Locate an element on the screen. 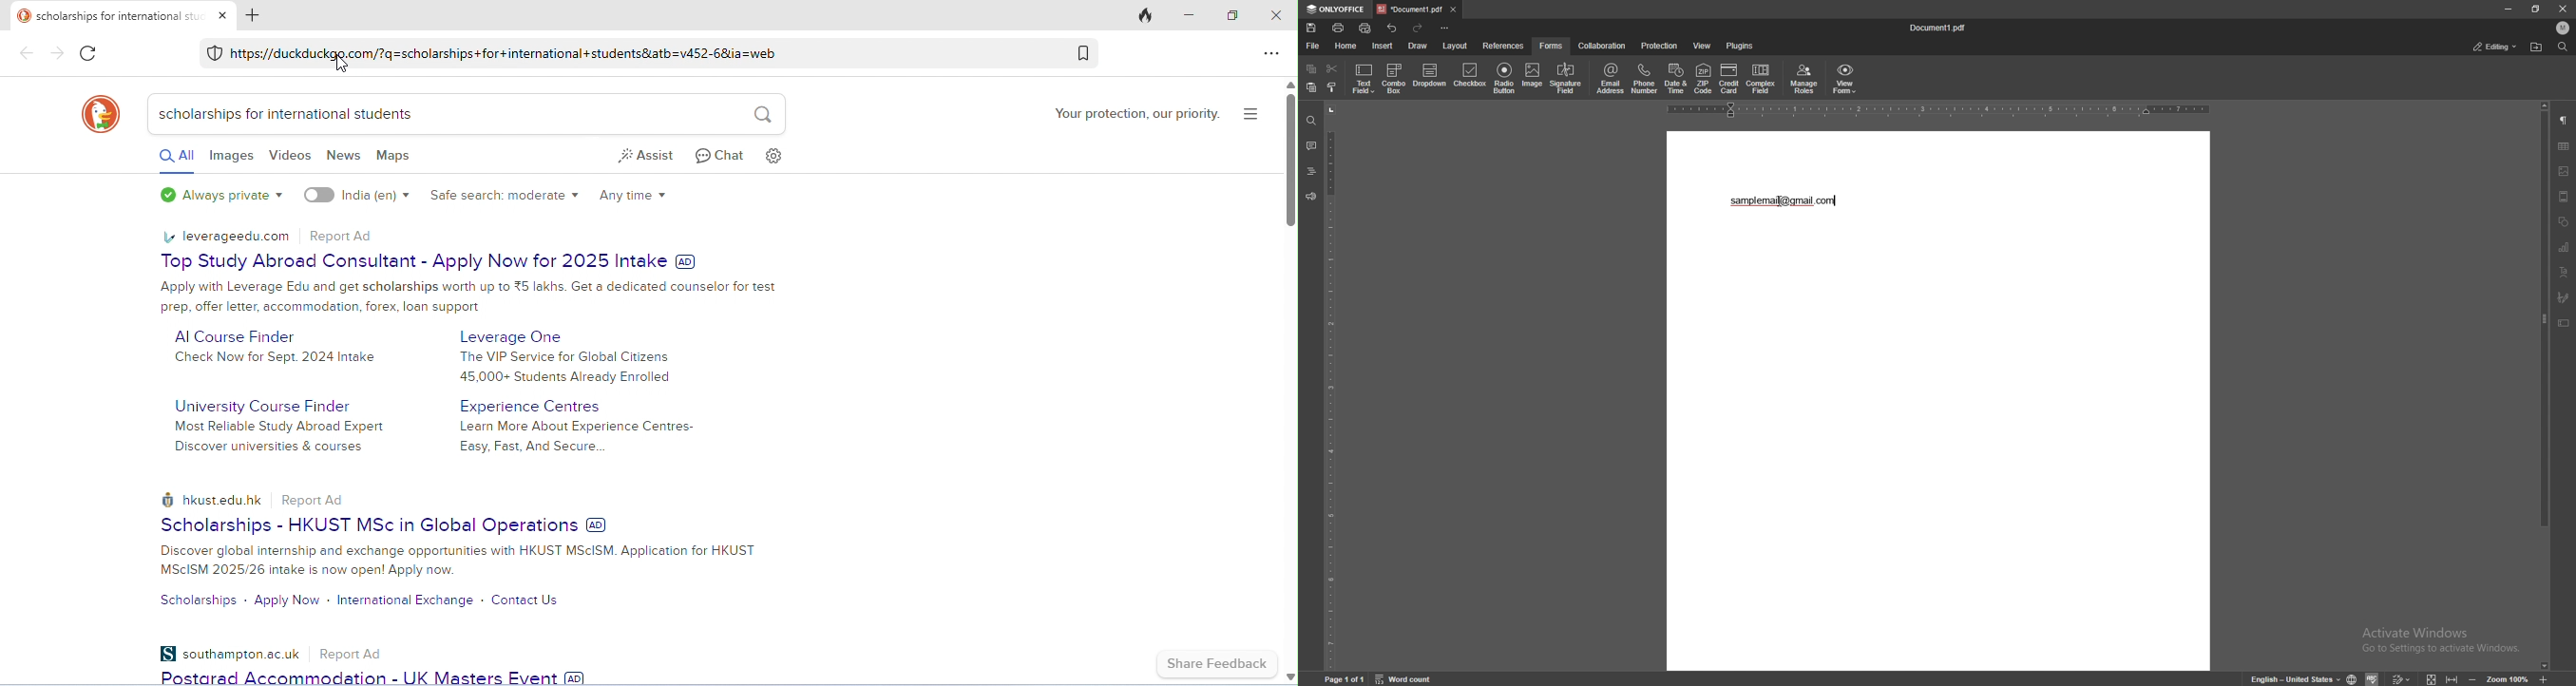 Image resolution: width=2576 pixels, height=700 pixels. protection is located at coordinates (1660, 45).